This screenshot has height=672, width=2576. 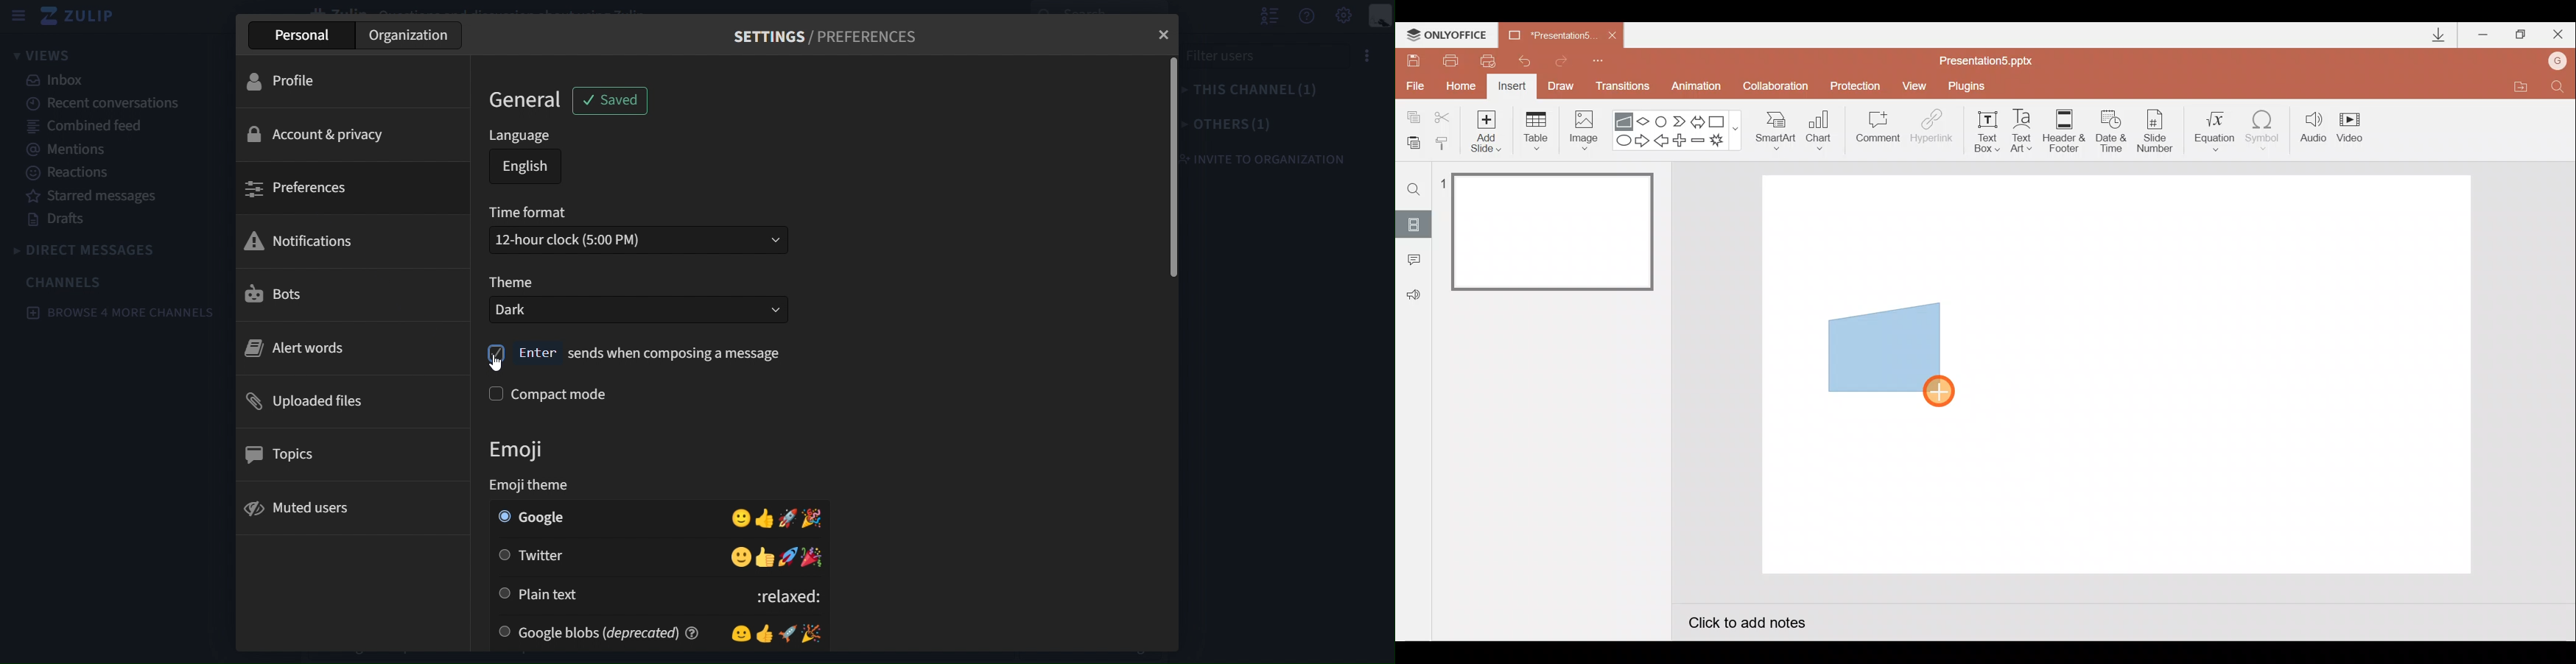 I want to click on Find, so click(x=2558, y=90).